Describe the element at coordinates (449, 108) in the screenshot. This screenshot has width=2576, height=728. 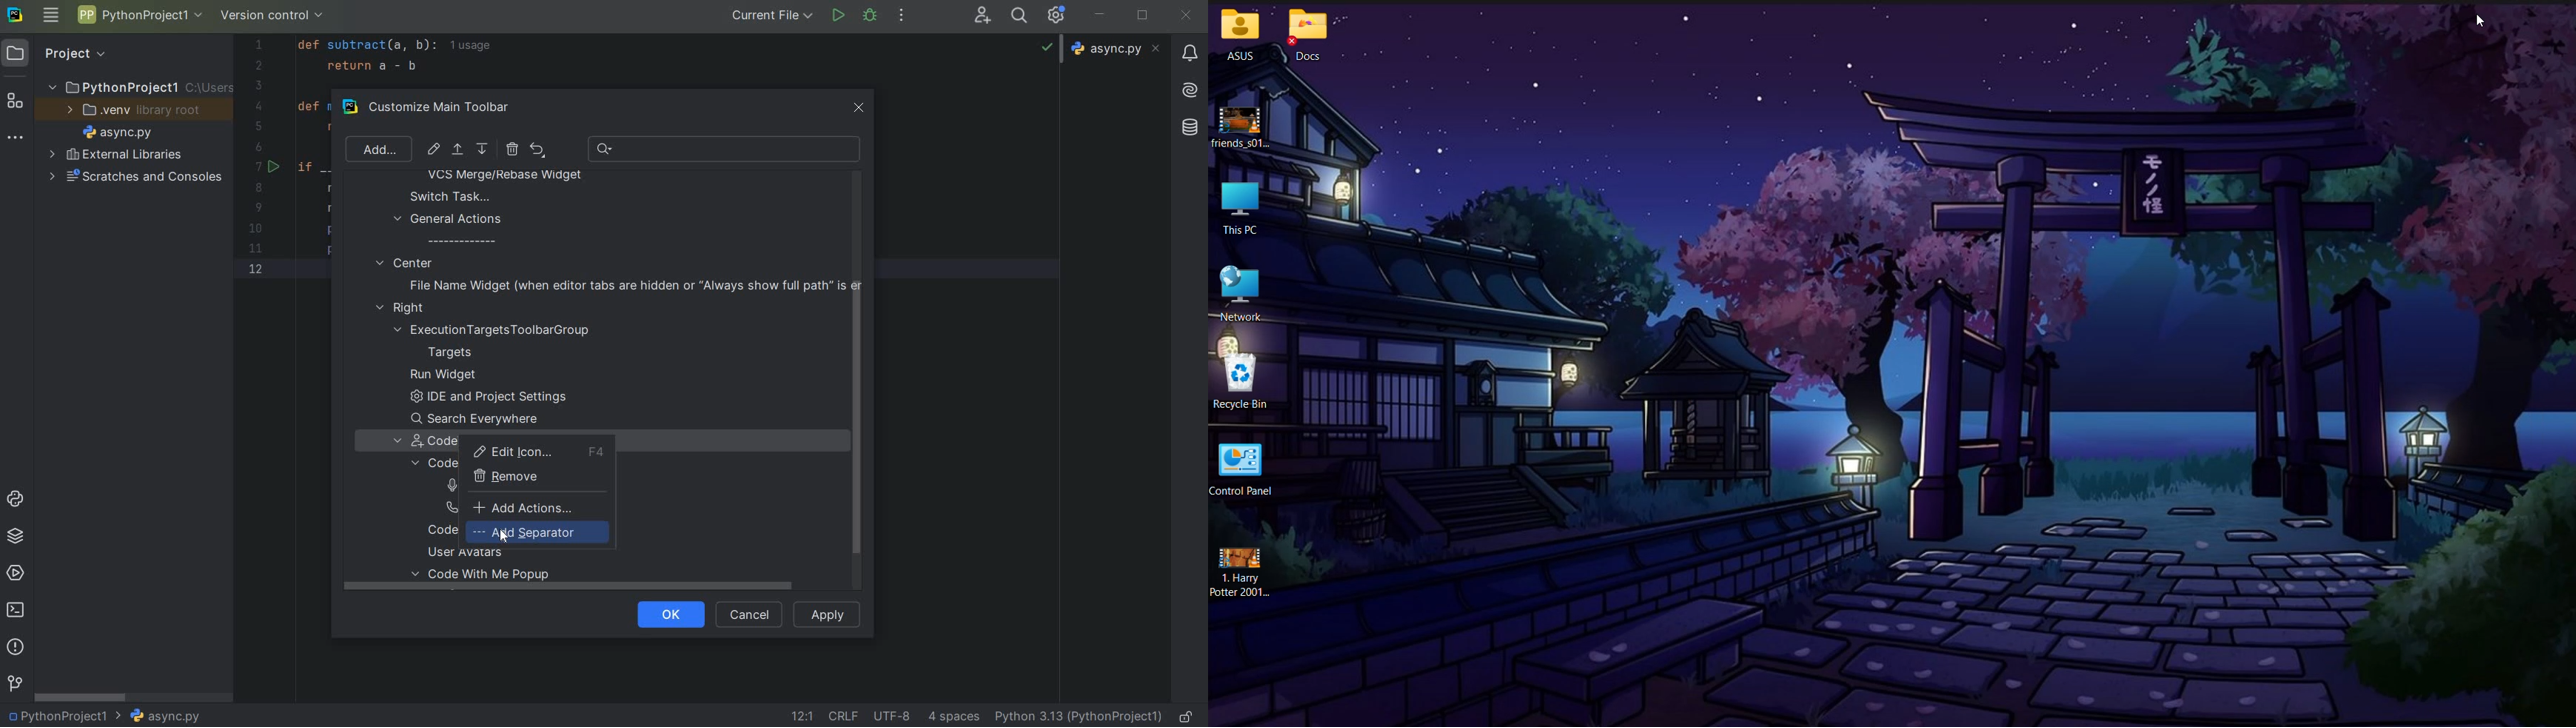
I see `CUSTOMIZE MAIN TOOLBAR` at that location.